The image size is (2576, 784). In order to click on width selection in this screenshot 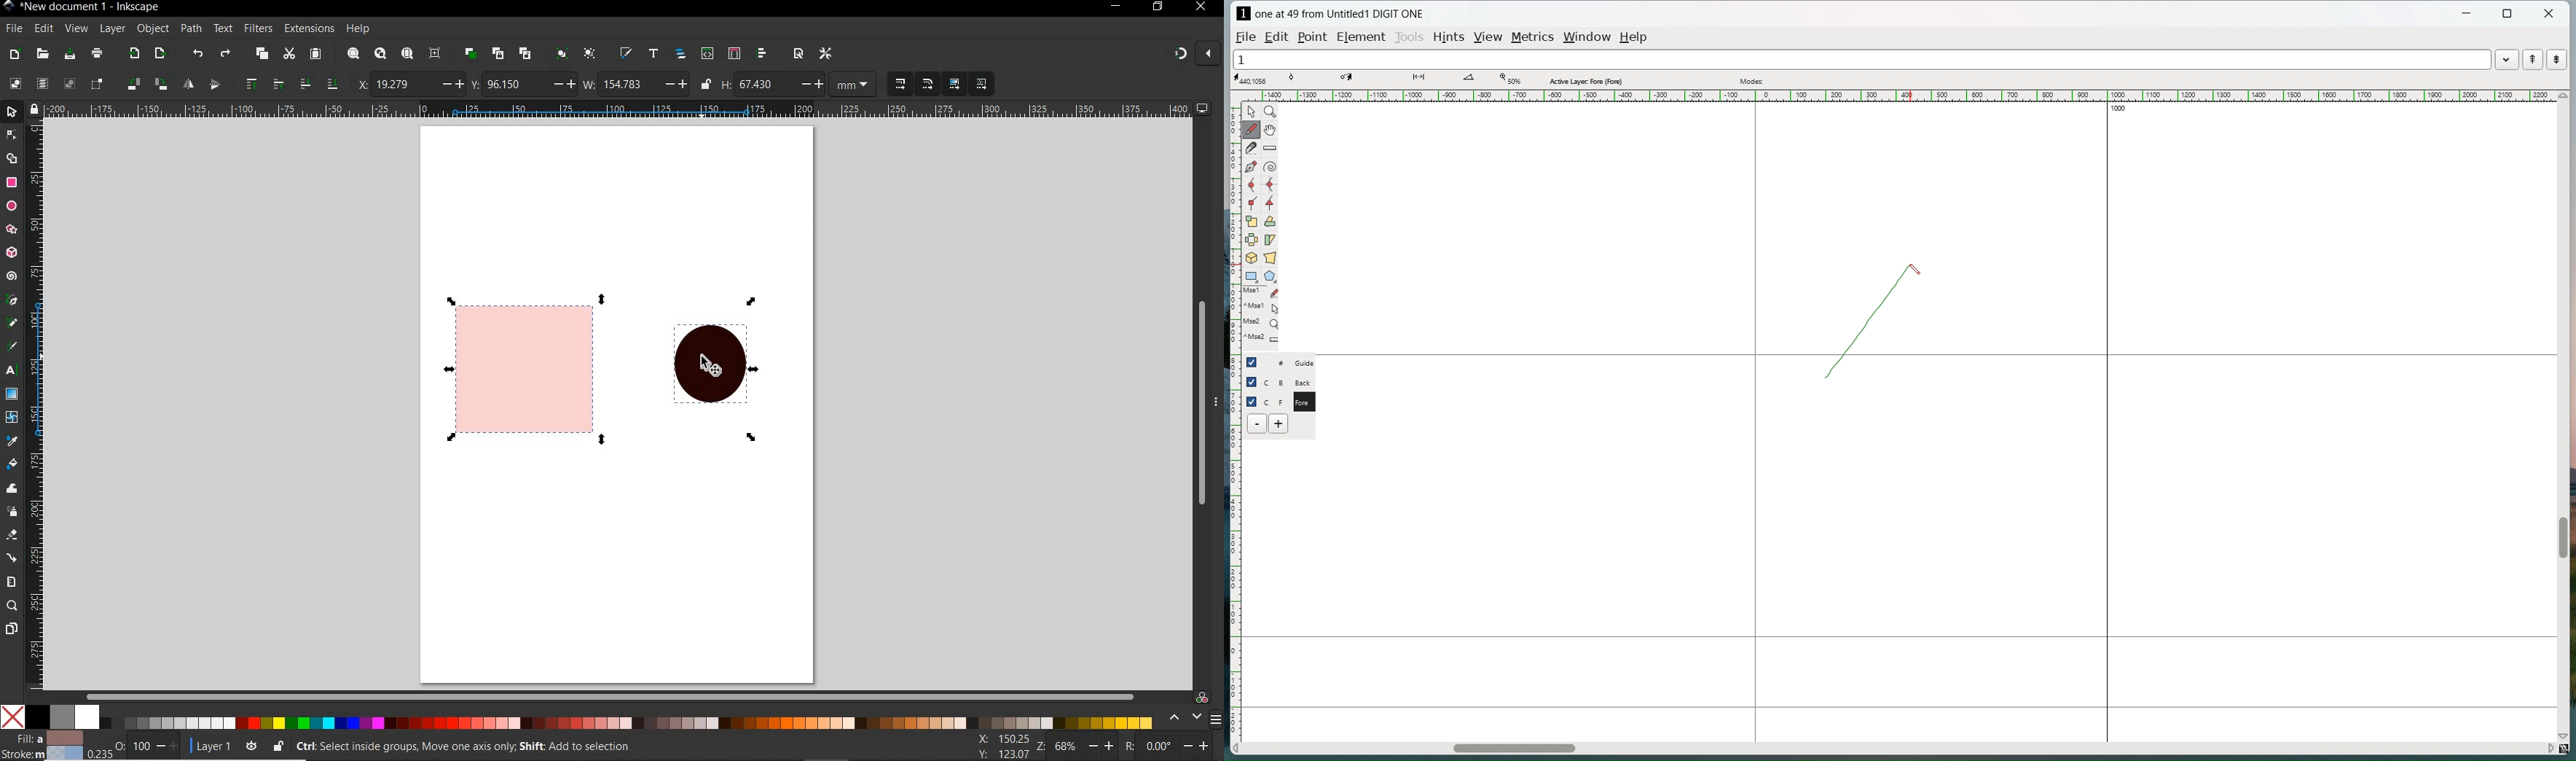, I will do `click(636, 85)`.